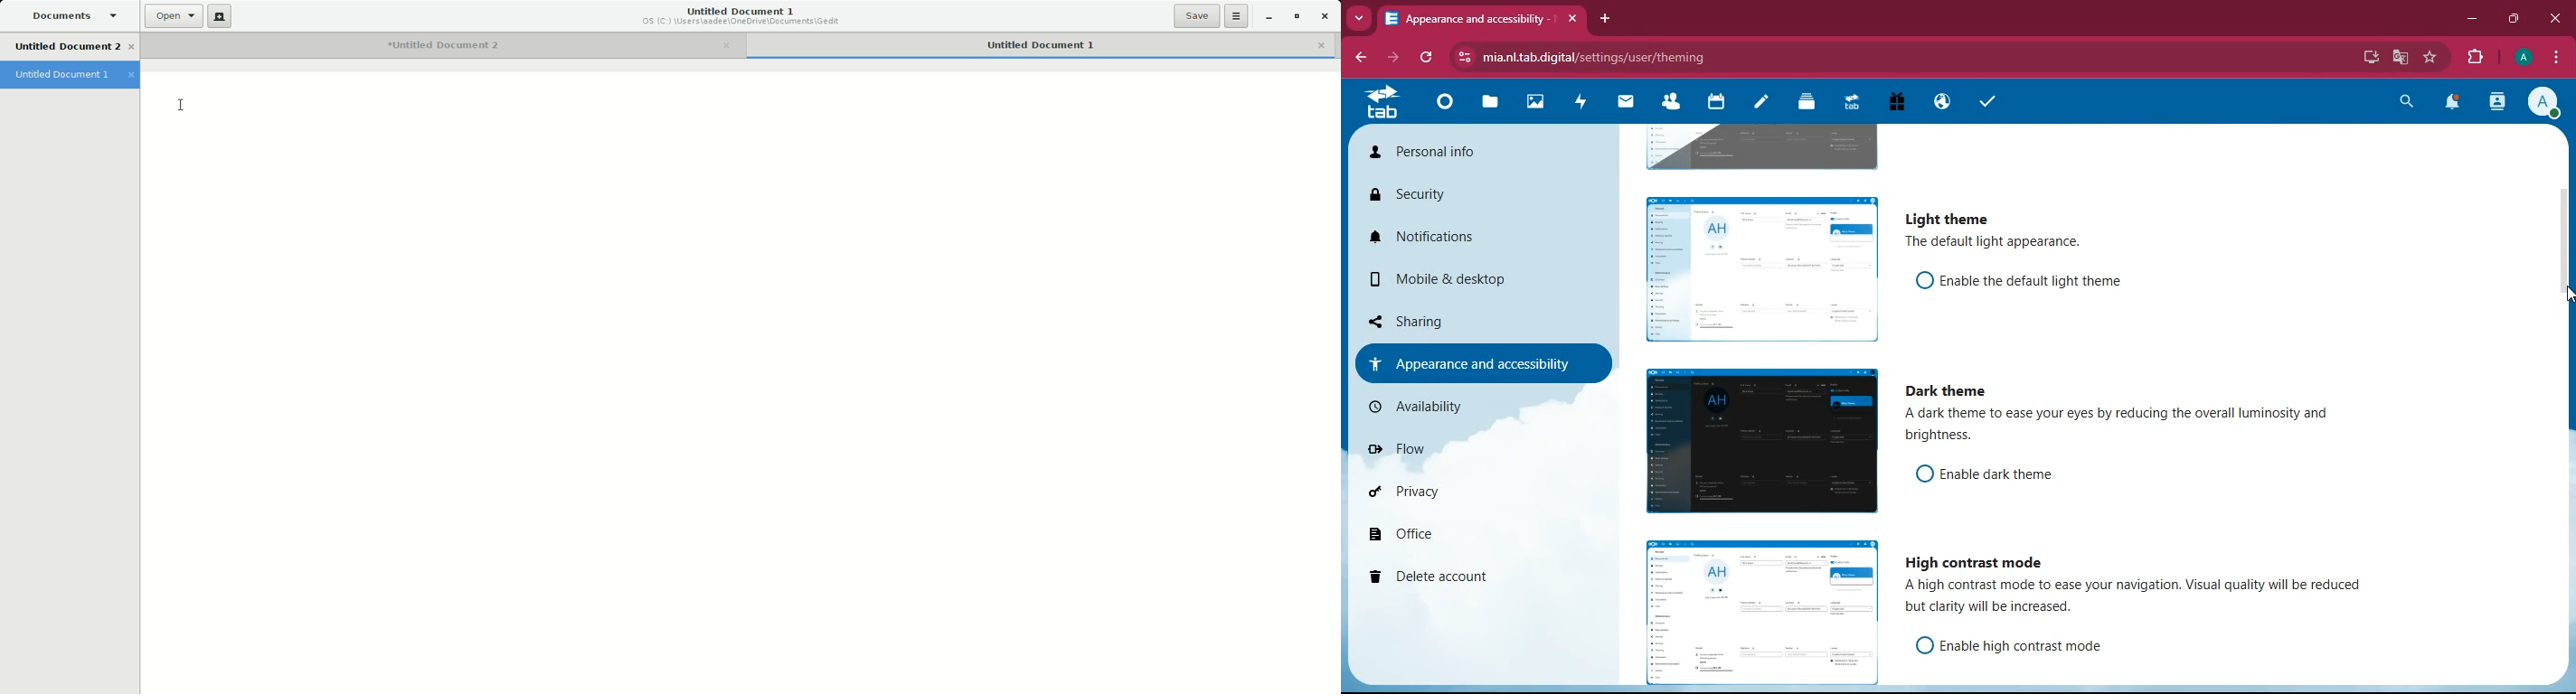 The image size is (2576, 700). What do you see at coordinates (1395, 60) in the screenshot?
I see `forward` at bounding box center [1395, 60].